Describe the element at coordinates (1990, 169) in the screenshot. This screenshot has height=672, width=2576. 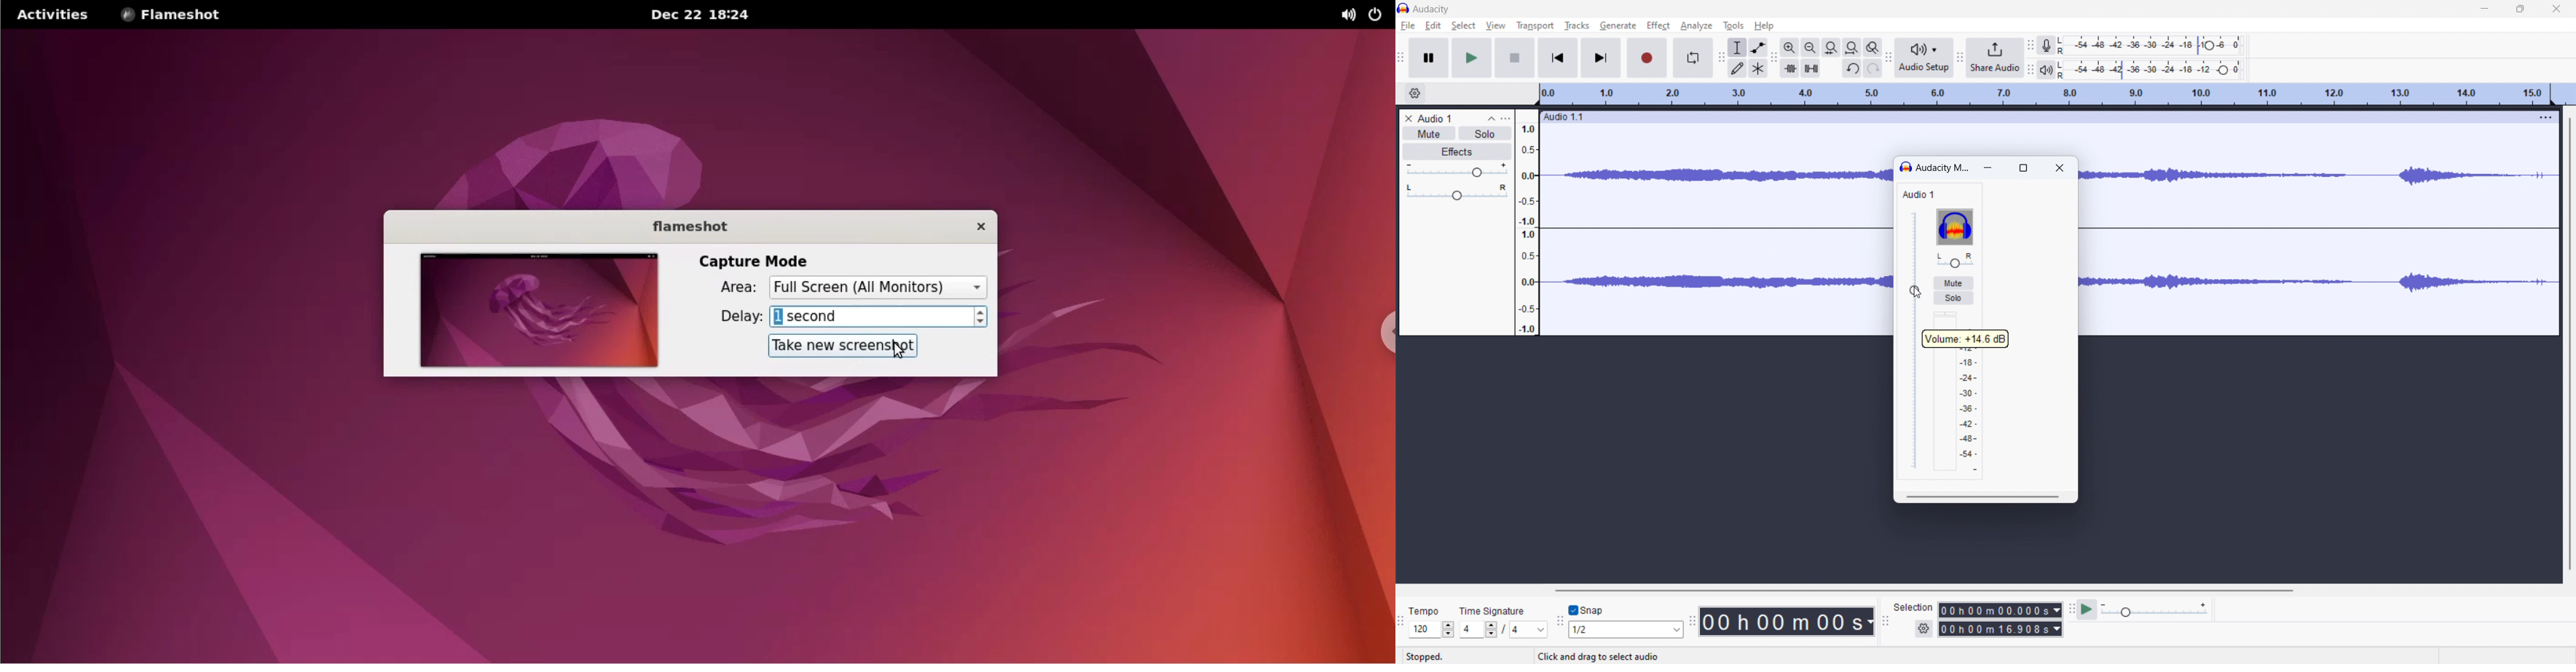
I see `minimize` at that location.